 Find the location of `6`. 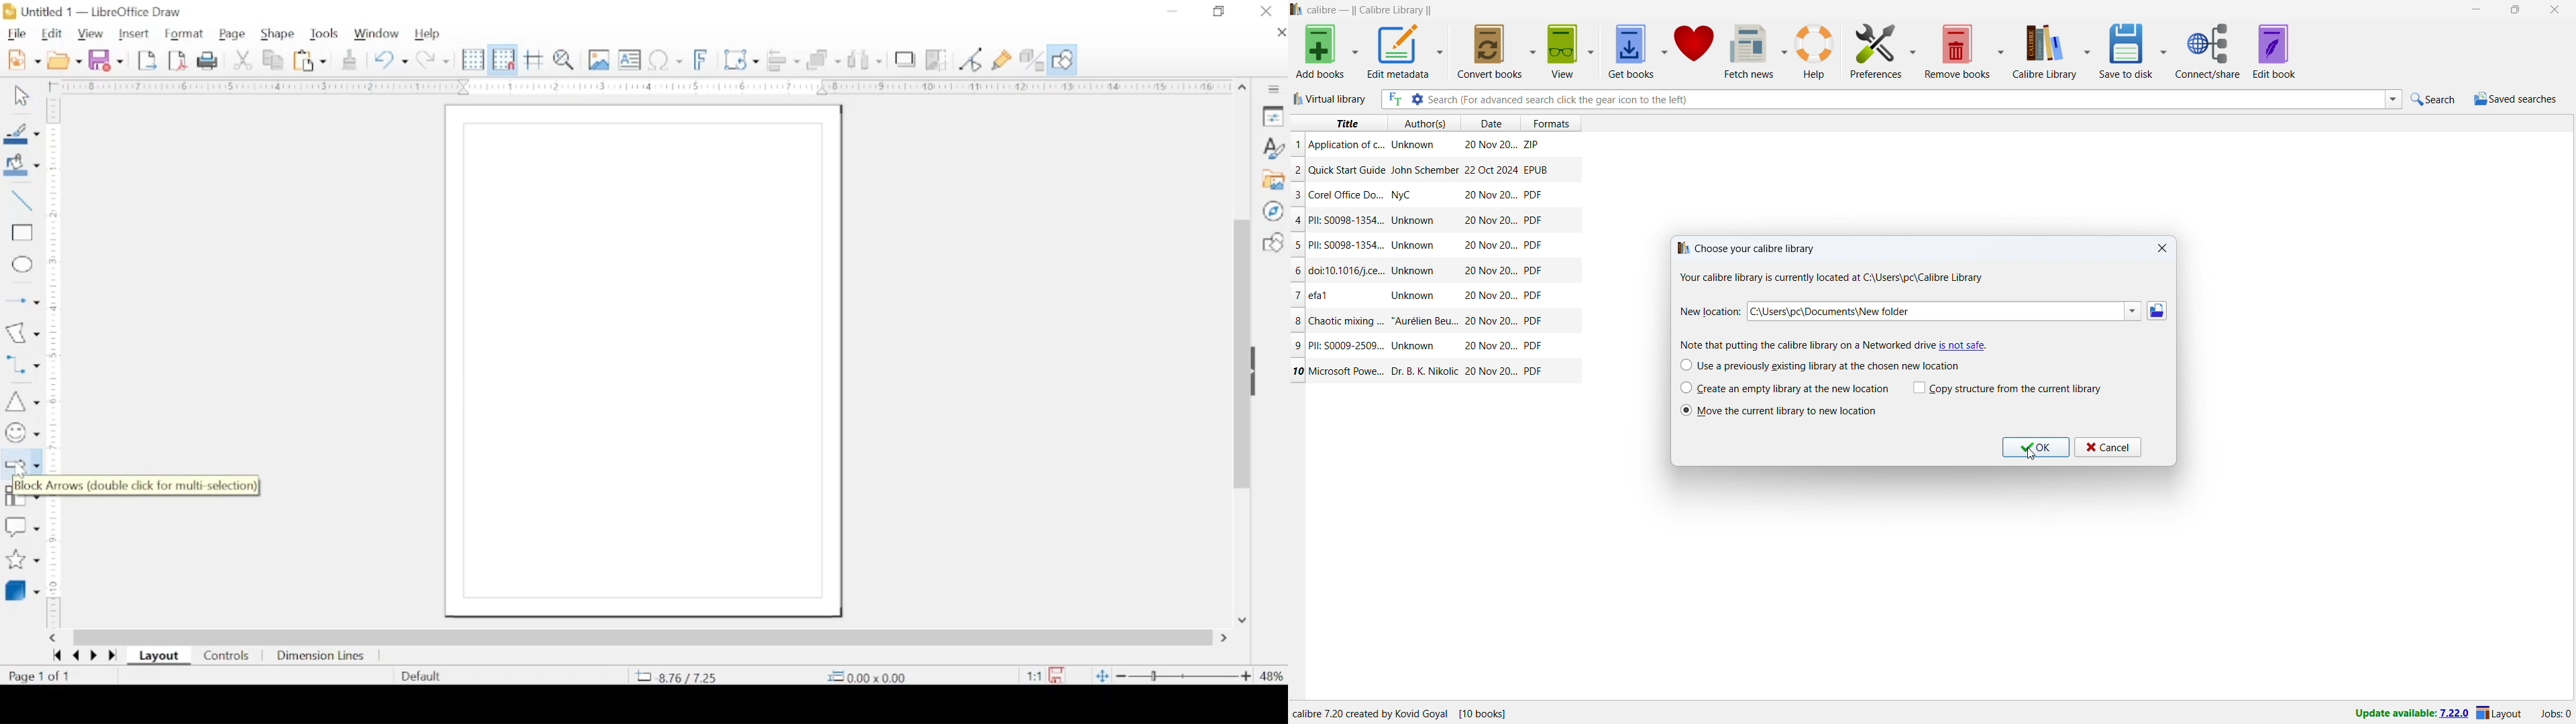

6 is located at coordinates (1299, 271).